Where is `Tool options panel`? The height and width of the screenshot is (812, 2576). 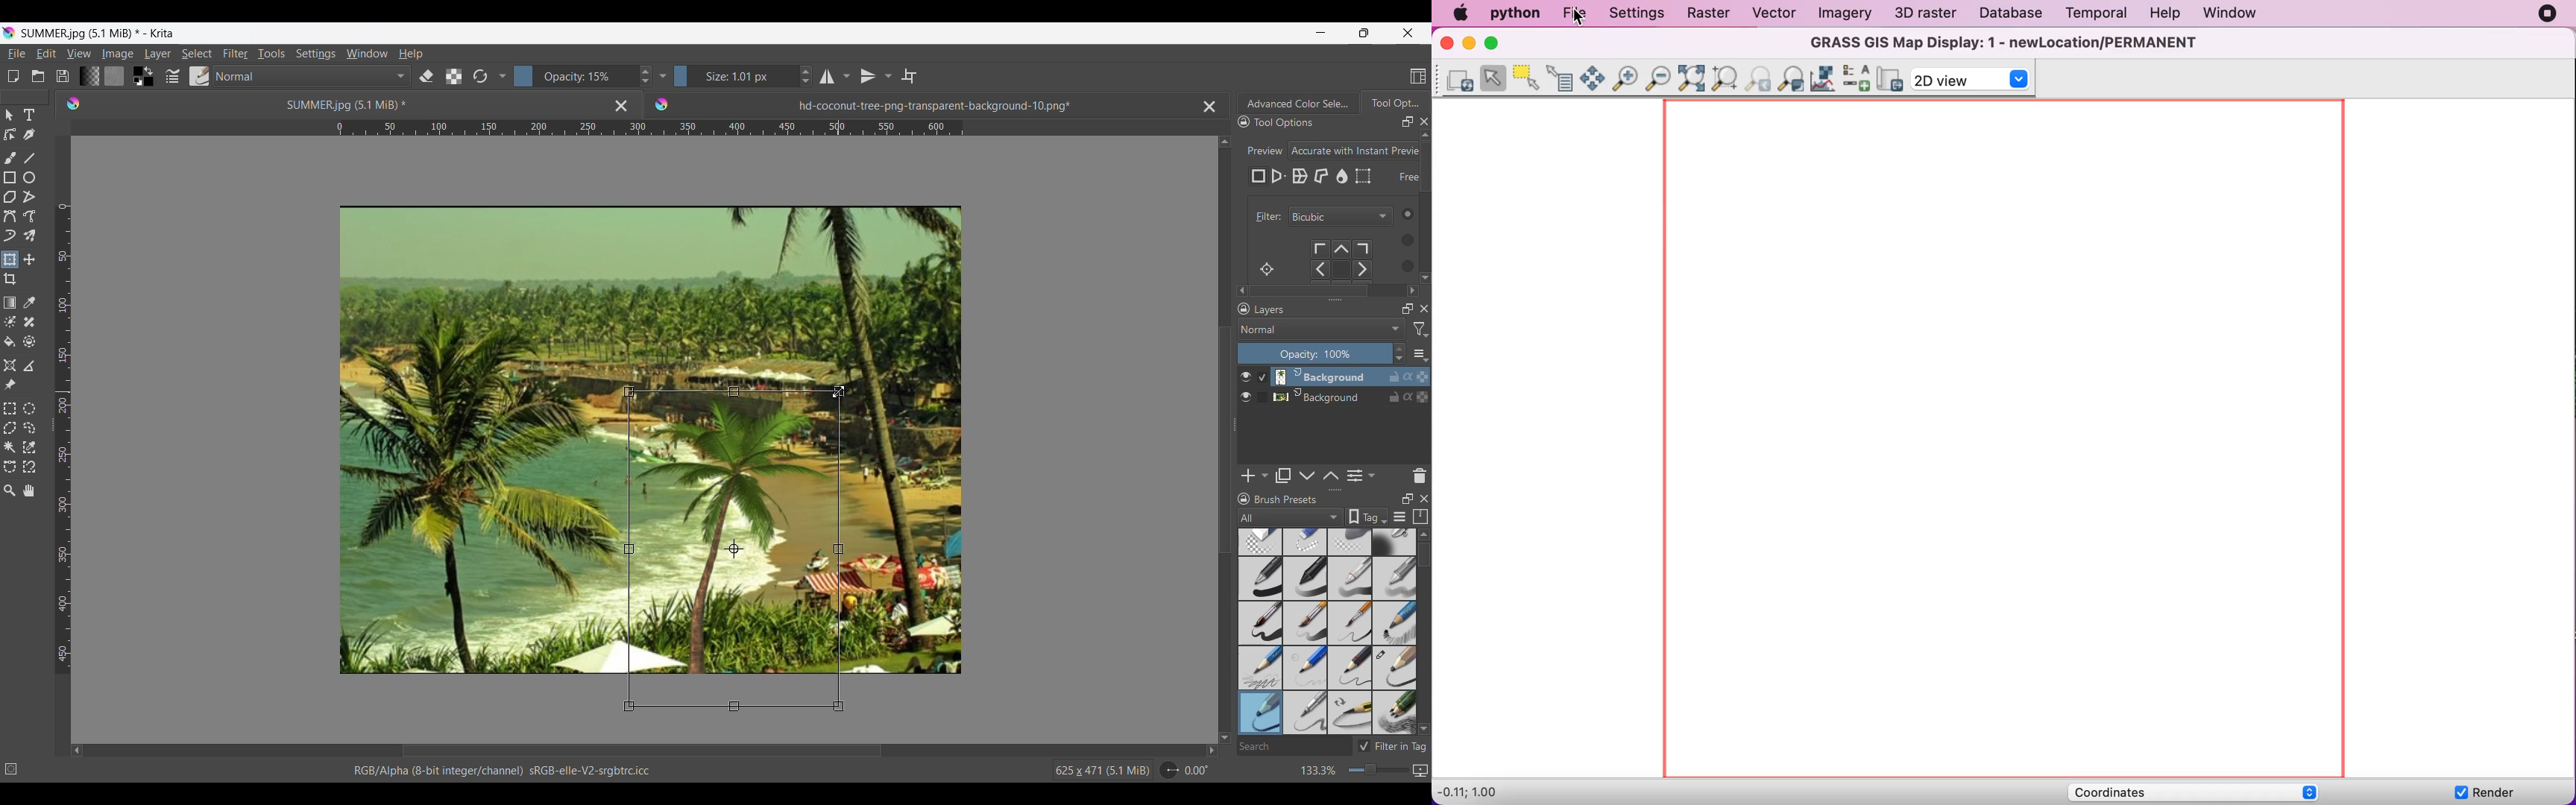
Tool options panel is located at coordinates (1394, 102).